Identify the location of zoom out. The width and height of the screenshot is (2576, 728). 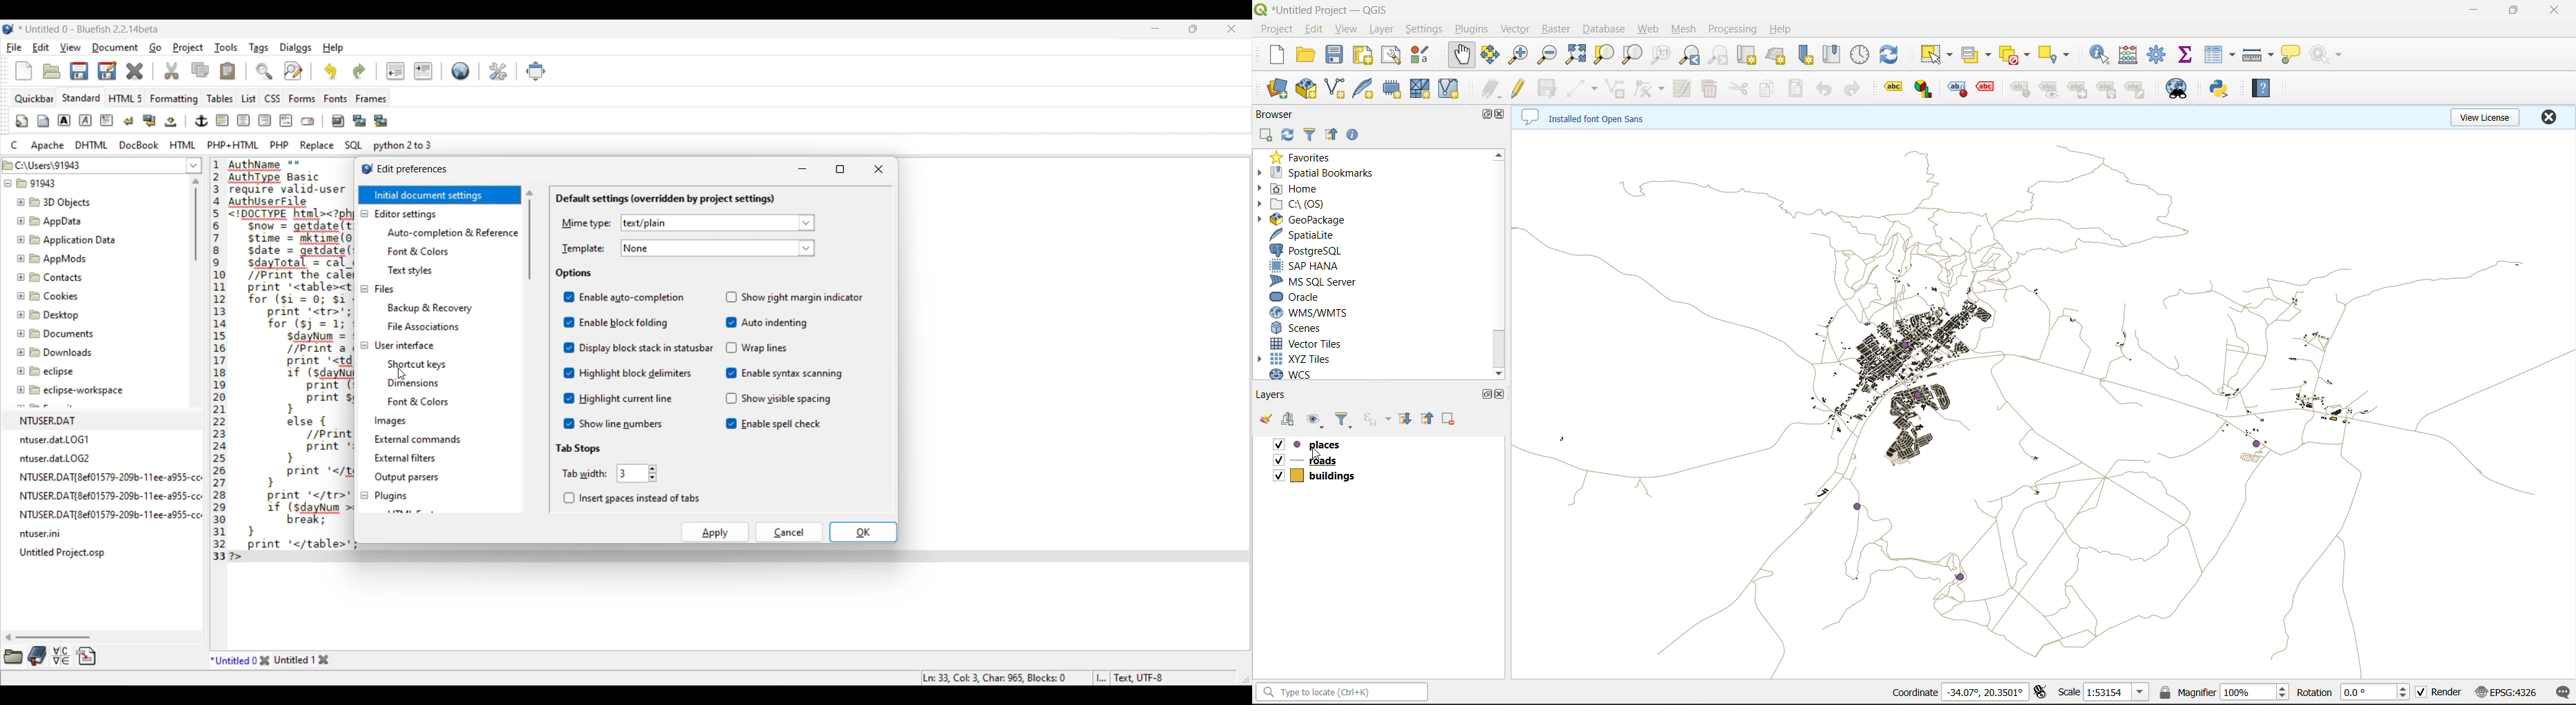
(1547, 57).